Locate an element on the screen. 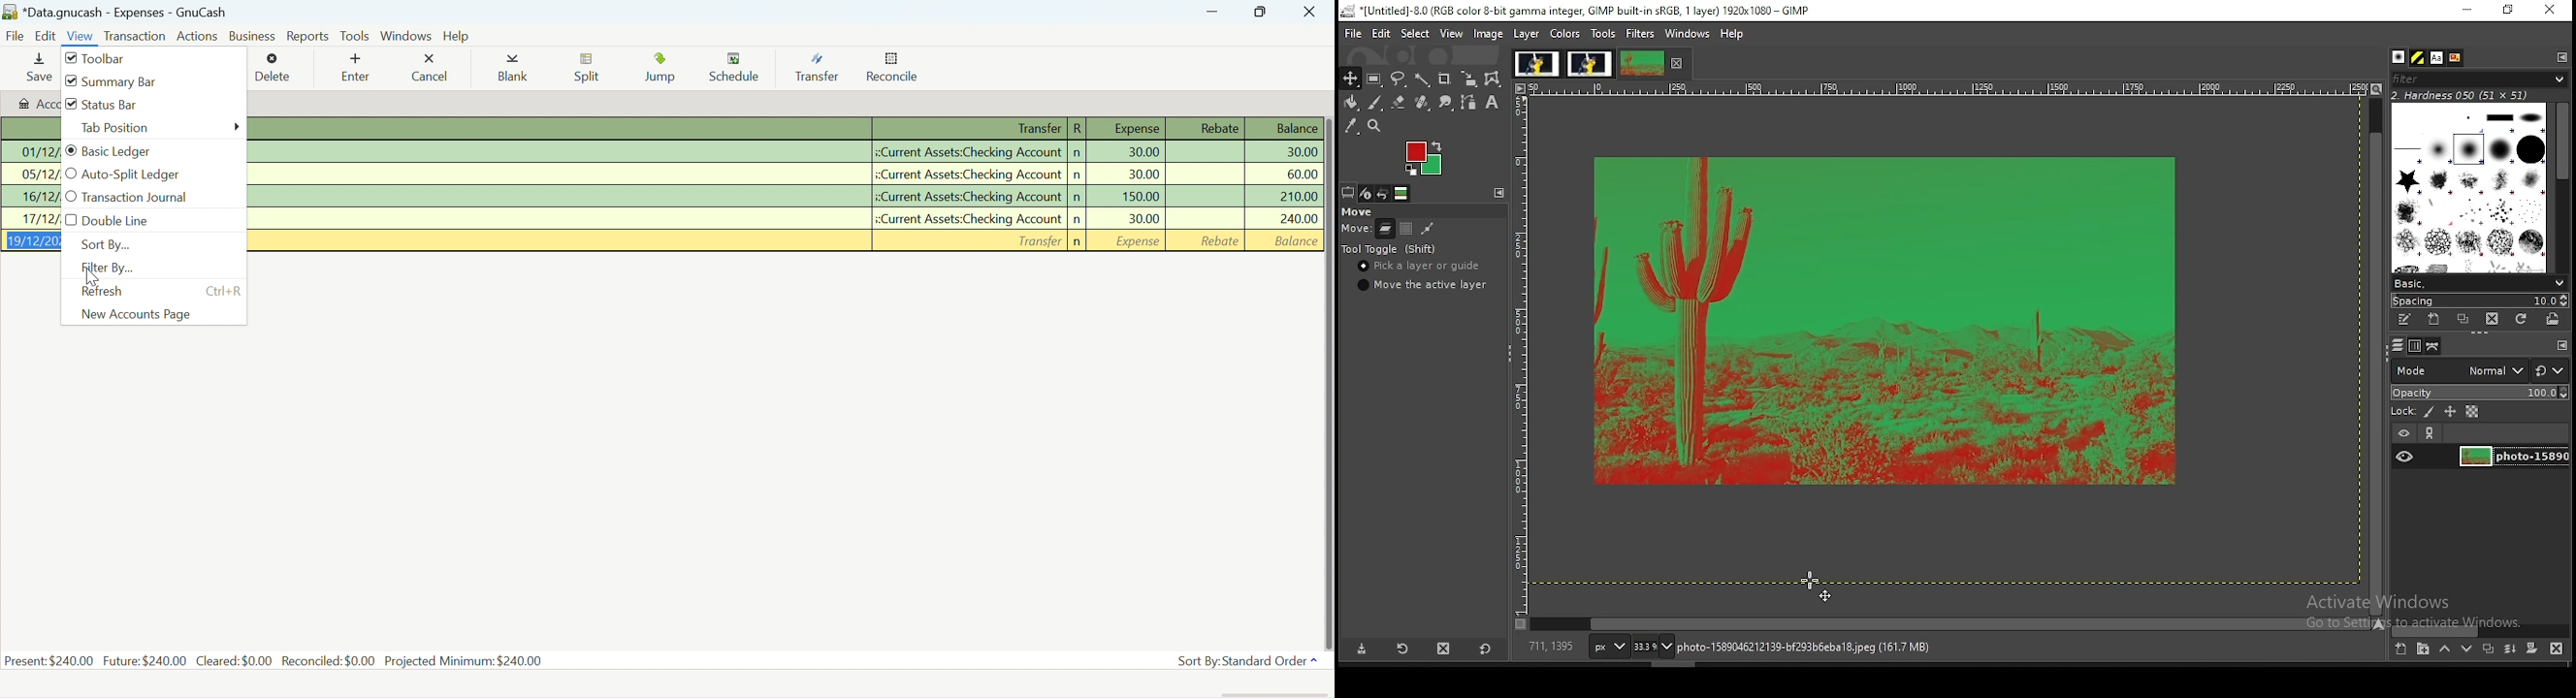 The height and width of the screenshot is (700, 2576). Office Supplies Transaction is located at coordinates (786, 174).